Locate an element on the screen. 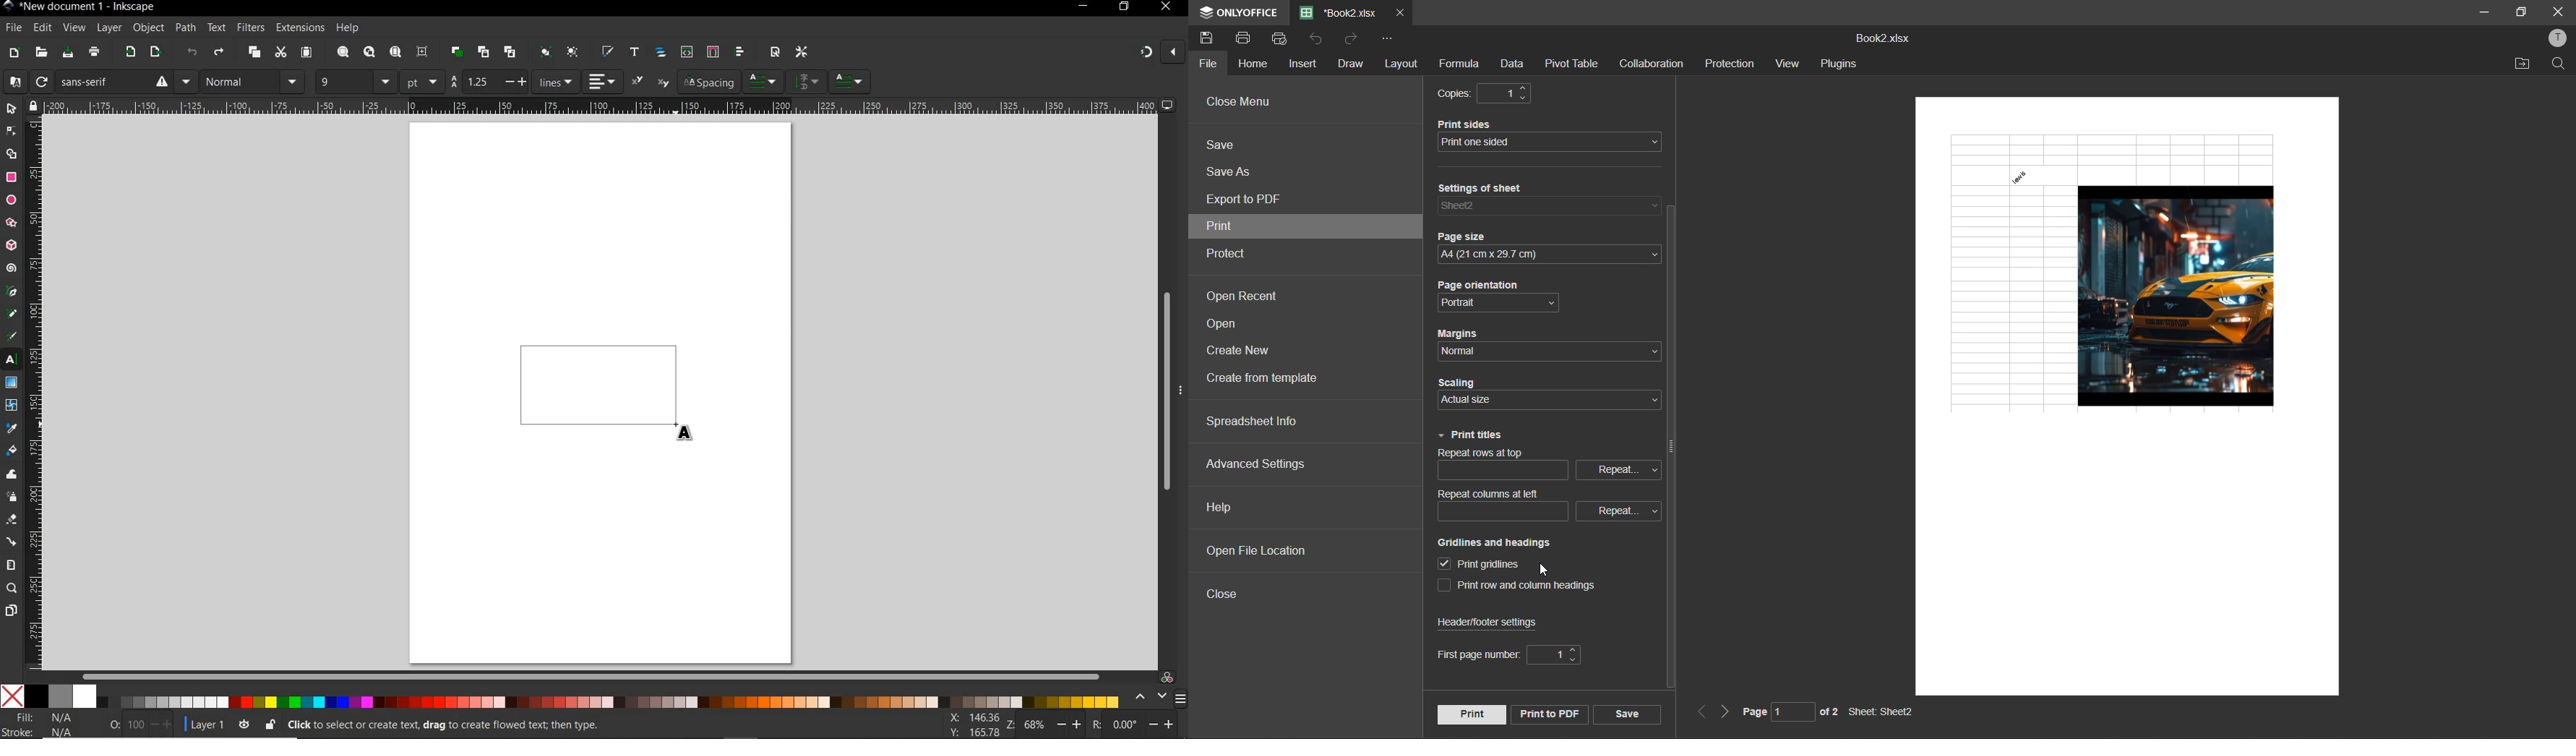 Image resolution: width=2576 pixels, height=756 pixels. 0 is located at coordinates (114, 722).